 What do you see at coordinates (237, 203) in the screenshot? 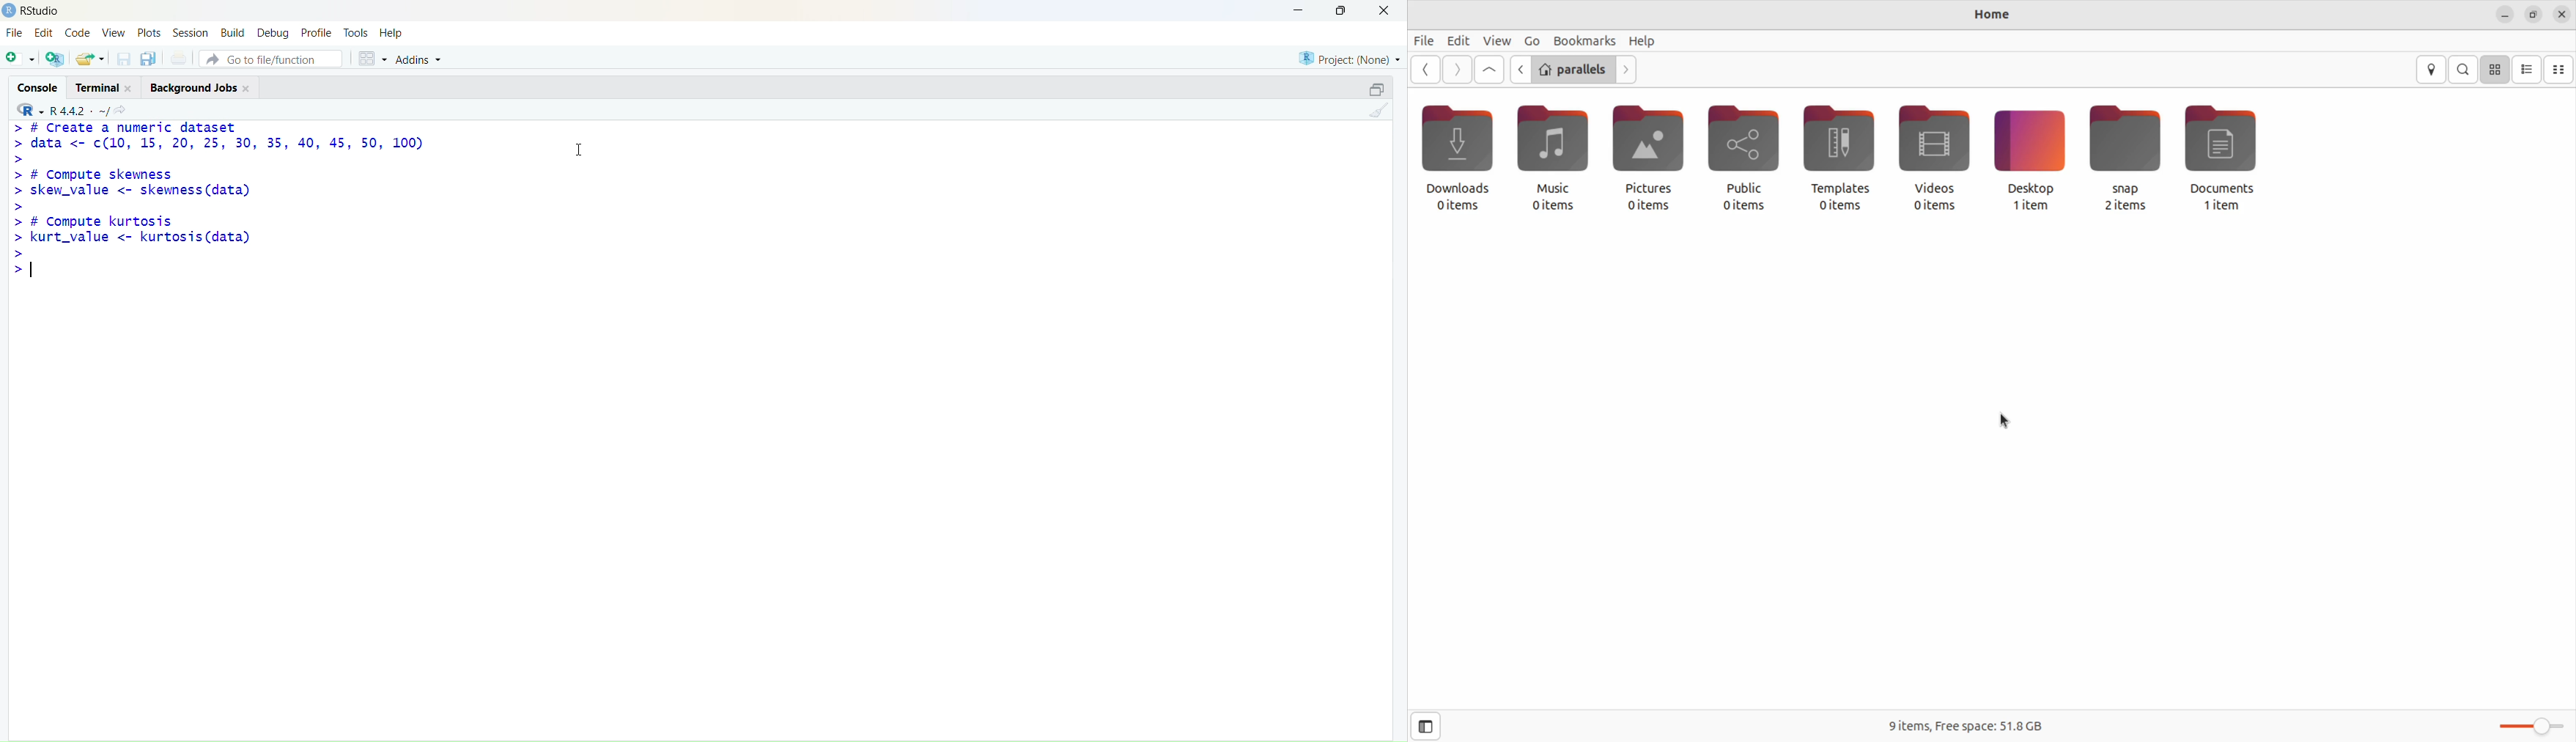
I see `2 # LIEalE a liulel ic dataset
> data <- c(10, 15, 20, 25, 30, 35, 40, 45, 50, 100)
>
> # Compute skewness
> skew_value <- skewness (data)
>
> # Compute kurtosis
> kurt_value <- kurtosis(data)
>
.` at bounding box center [237, 203].